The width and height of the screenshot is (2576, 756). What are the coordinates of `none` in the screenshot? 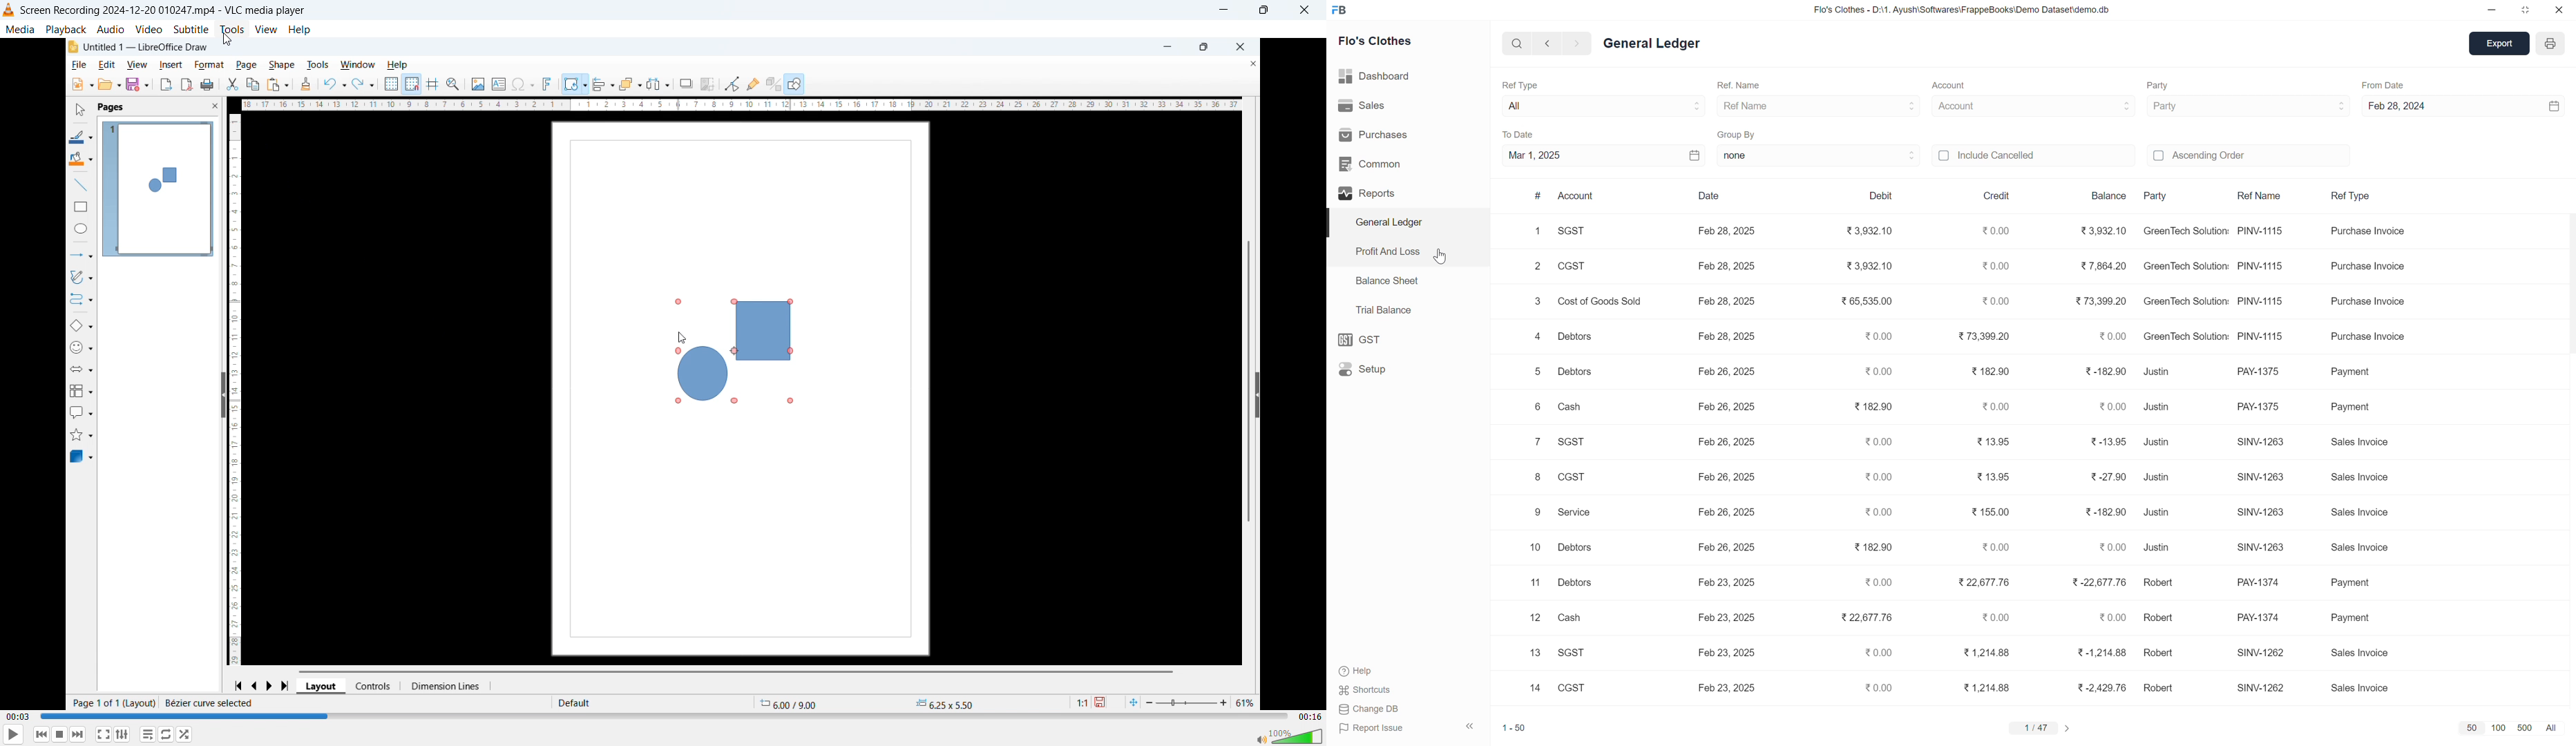 It's located at (1749, 153).